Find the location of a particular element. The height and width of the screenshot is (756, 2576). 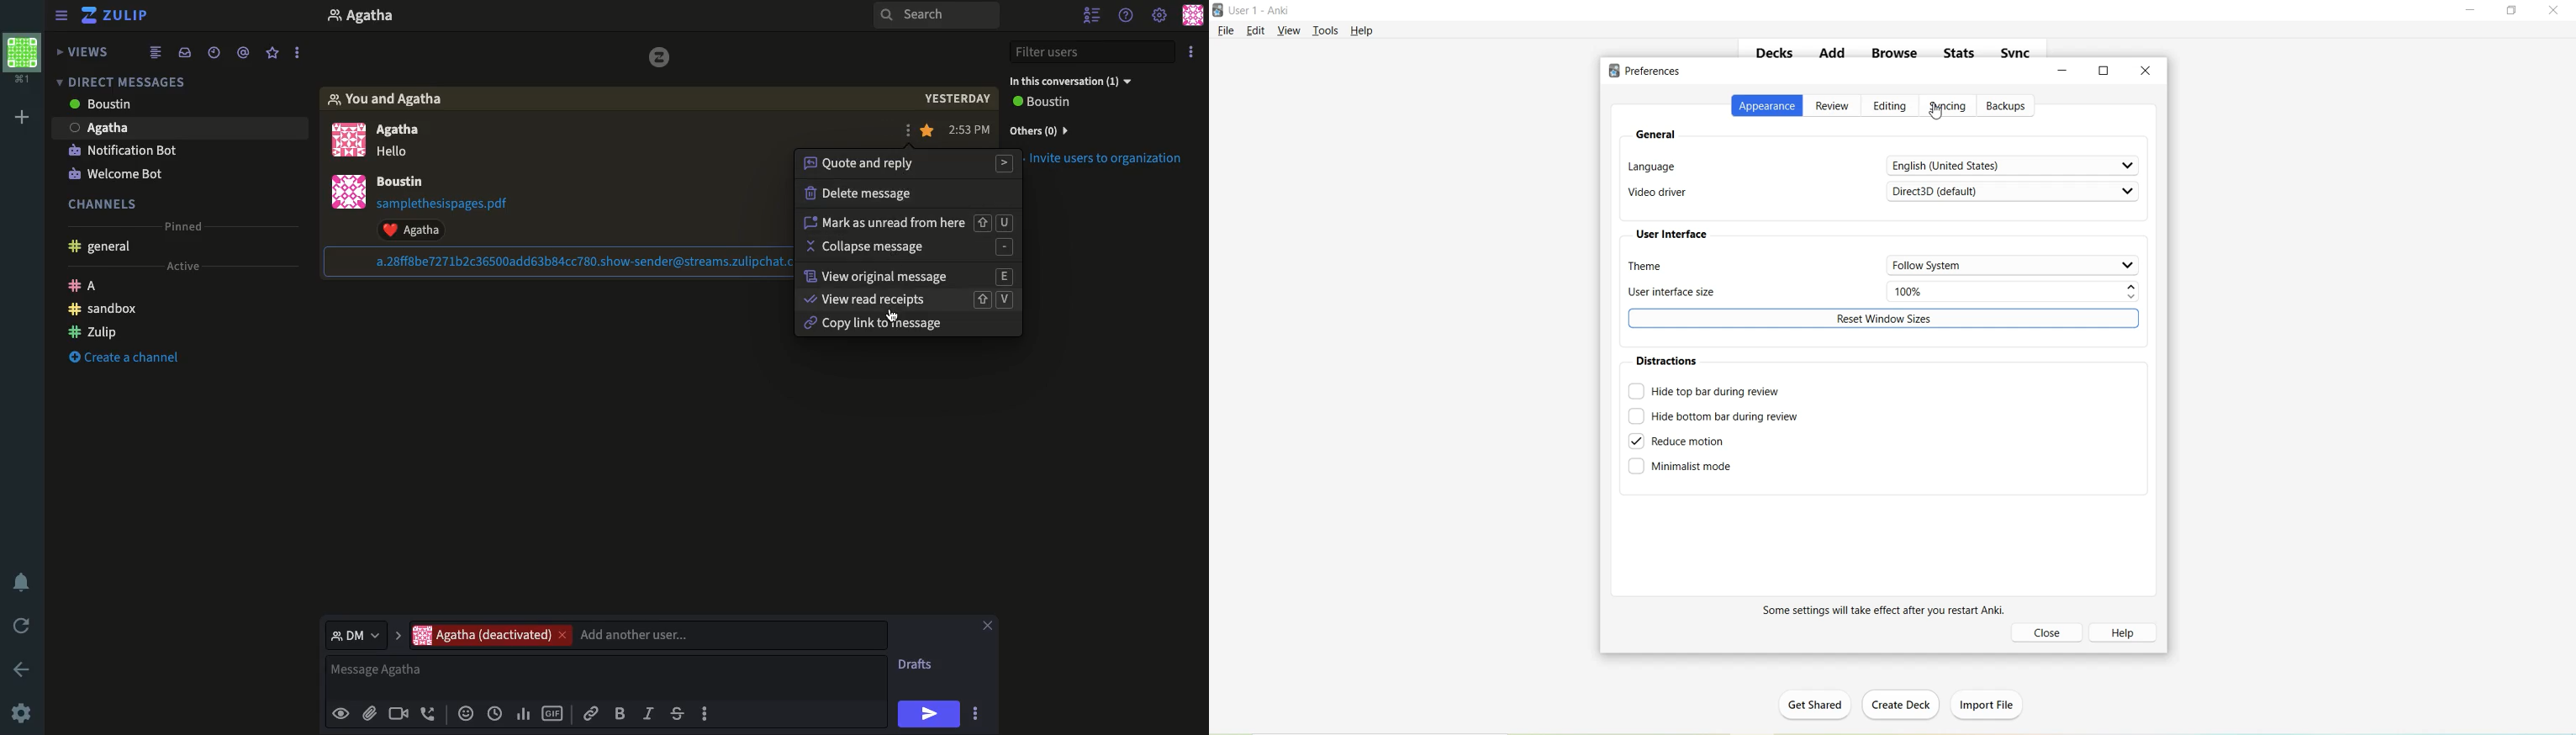

Invite users to org. is located at coordinates (1099, 128).